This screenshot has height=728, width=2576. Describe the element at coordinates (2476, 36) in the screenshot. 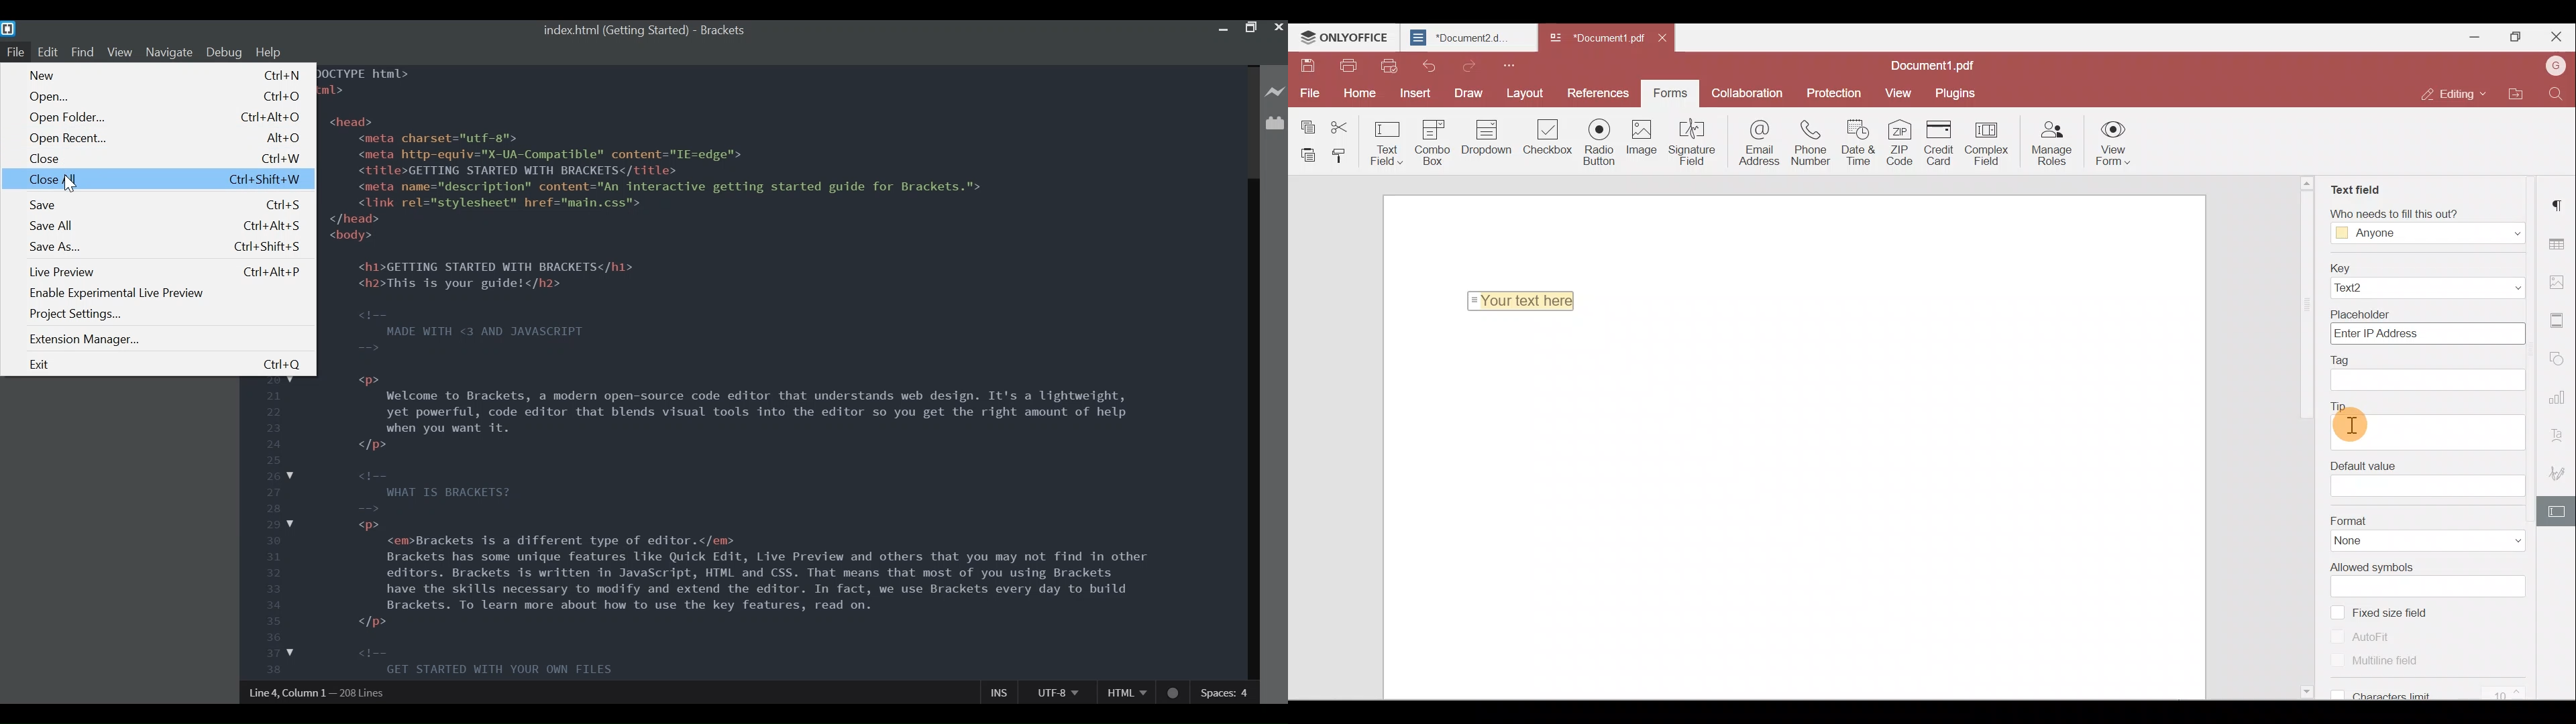

I see `Minimize` at that location.